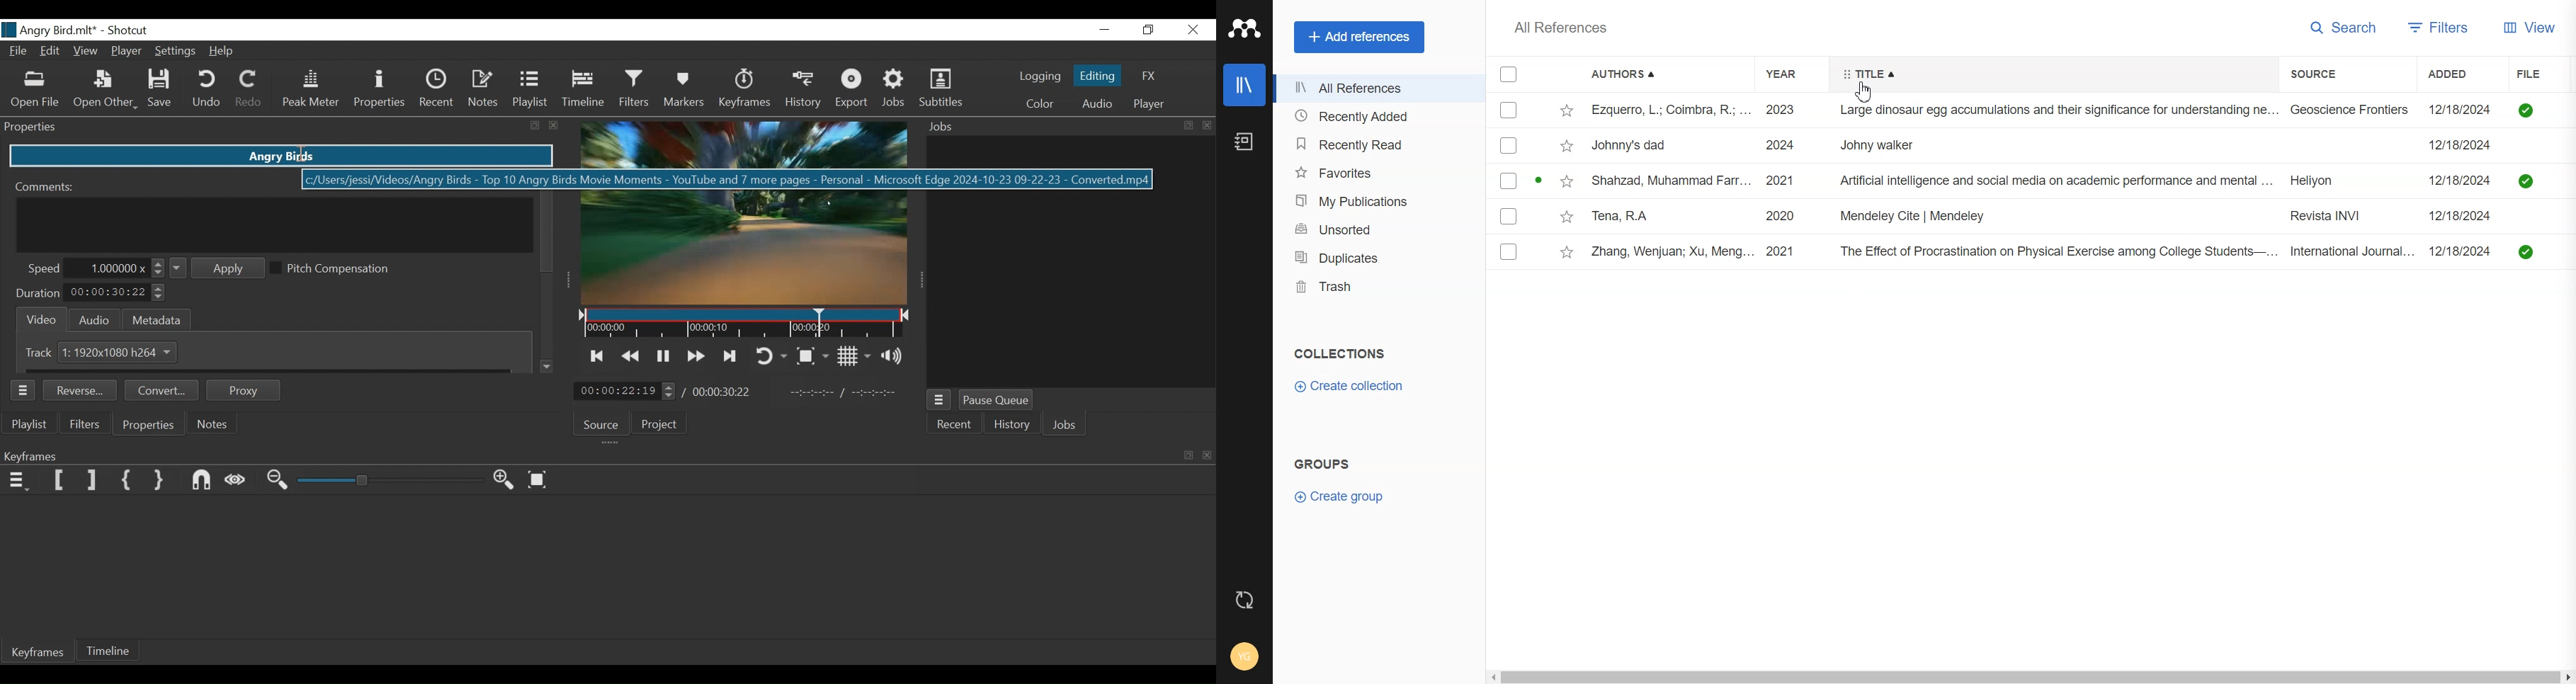 This screenshot has width=2576, height=700. Describe the element at coordinates (20, 481) in the screenshot. I see `Keyframe menu` at that location.